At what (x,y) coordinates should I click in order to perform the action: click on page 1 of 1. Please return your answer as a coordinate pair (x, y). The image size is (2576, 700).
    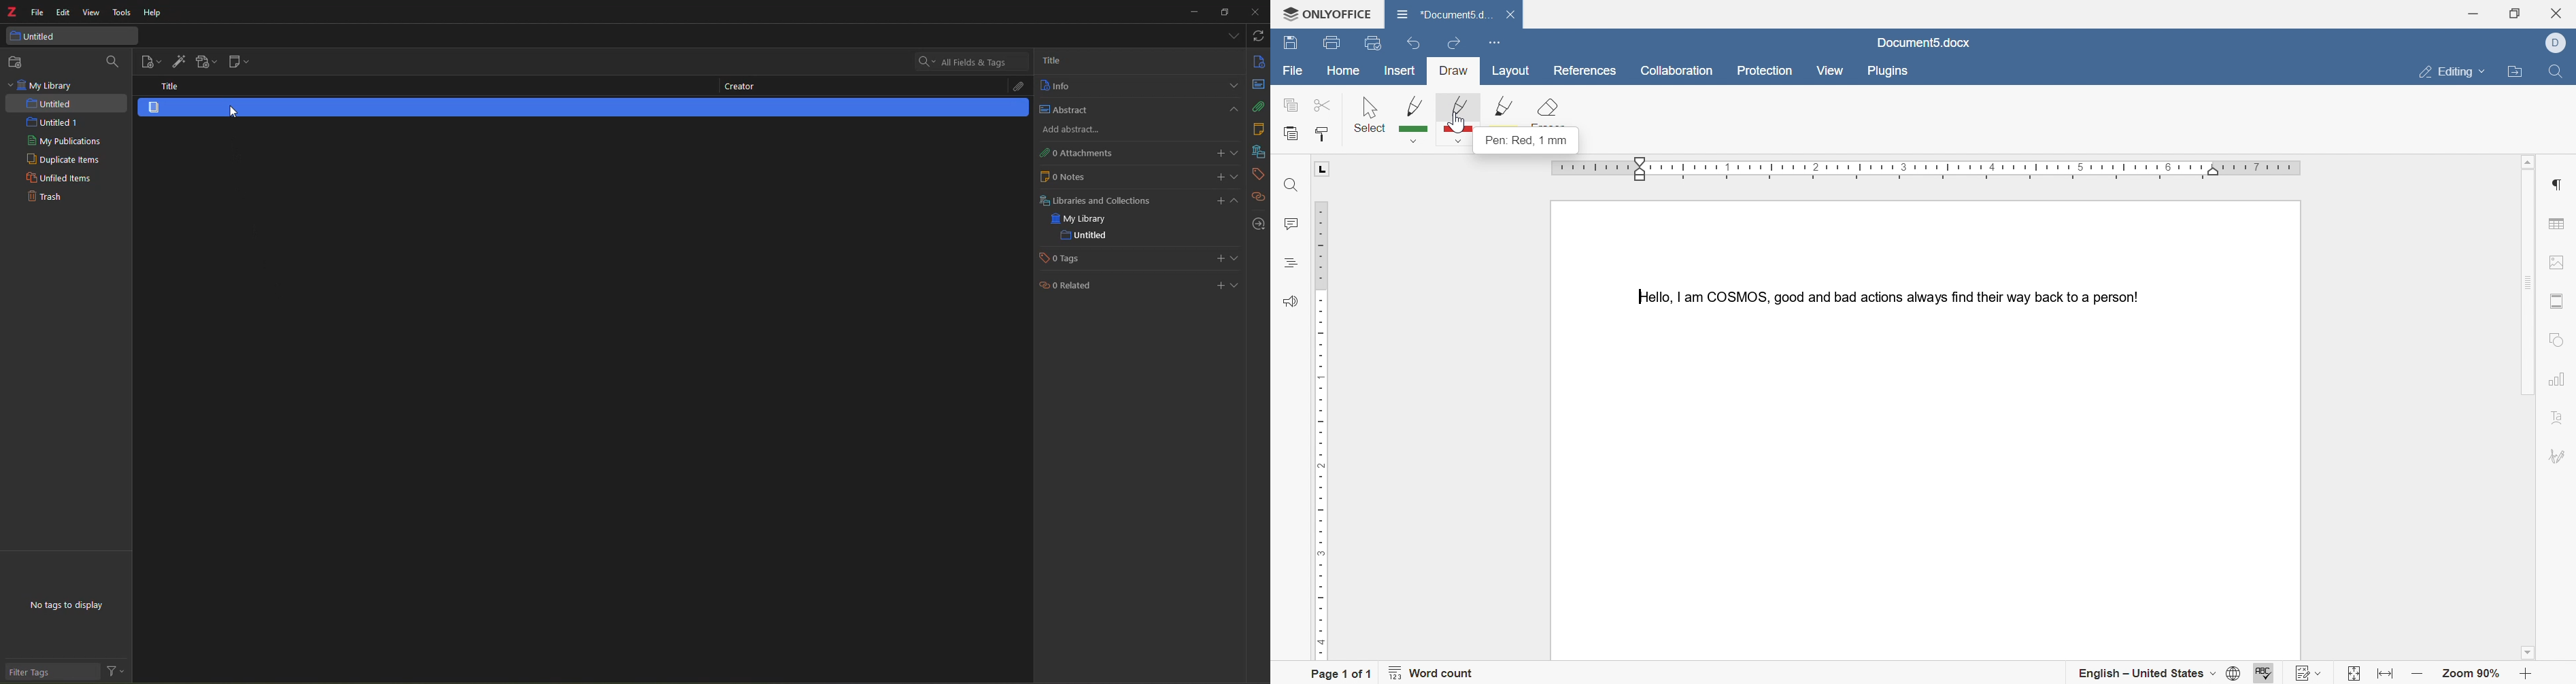
    Looking at the image, I should click on (1342, 672).